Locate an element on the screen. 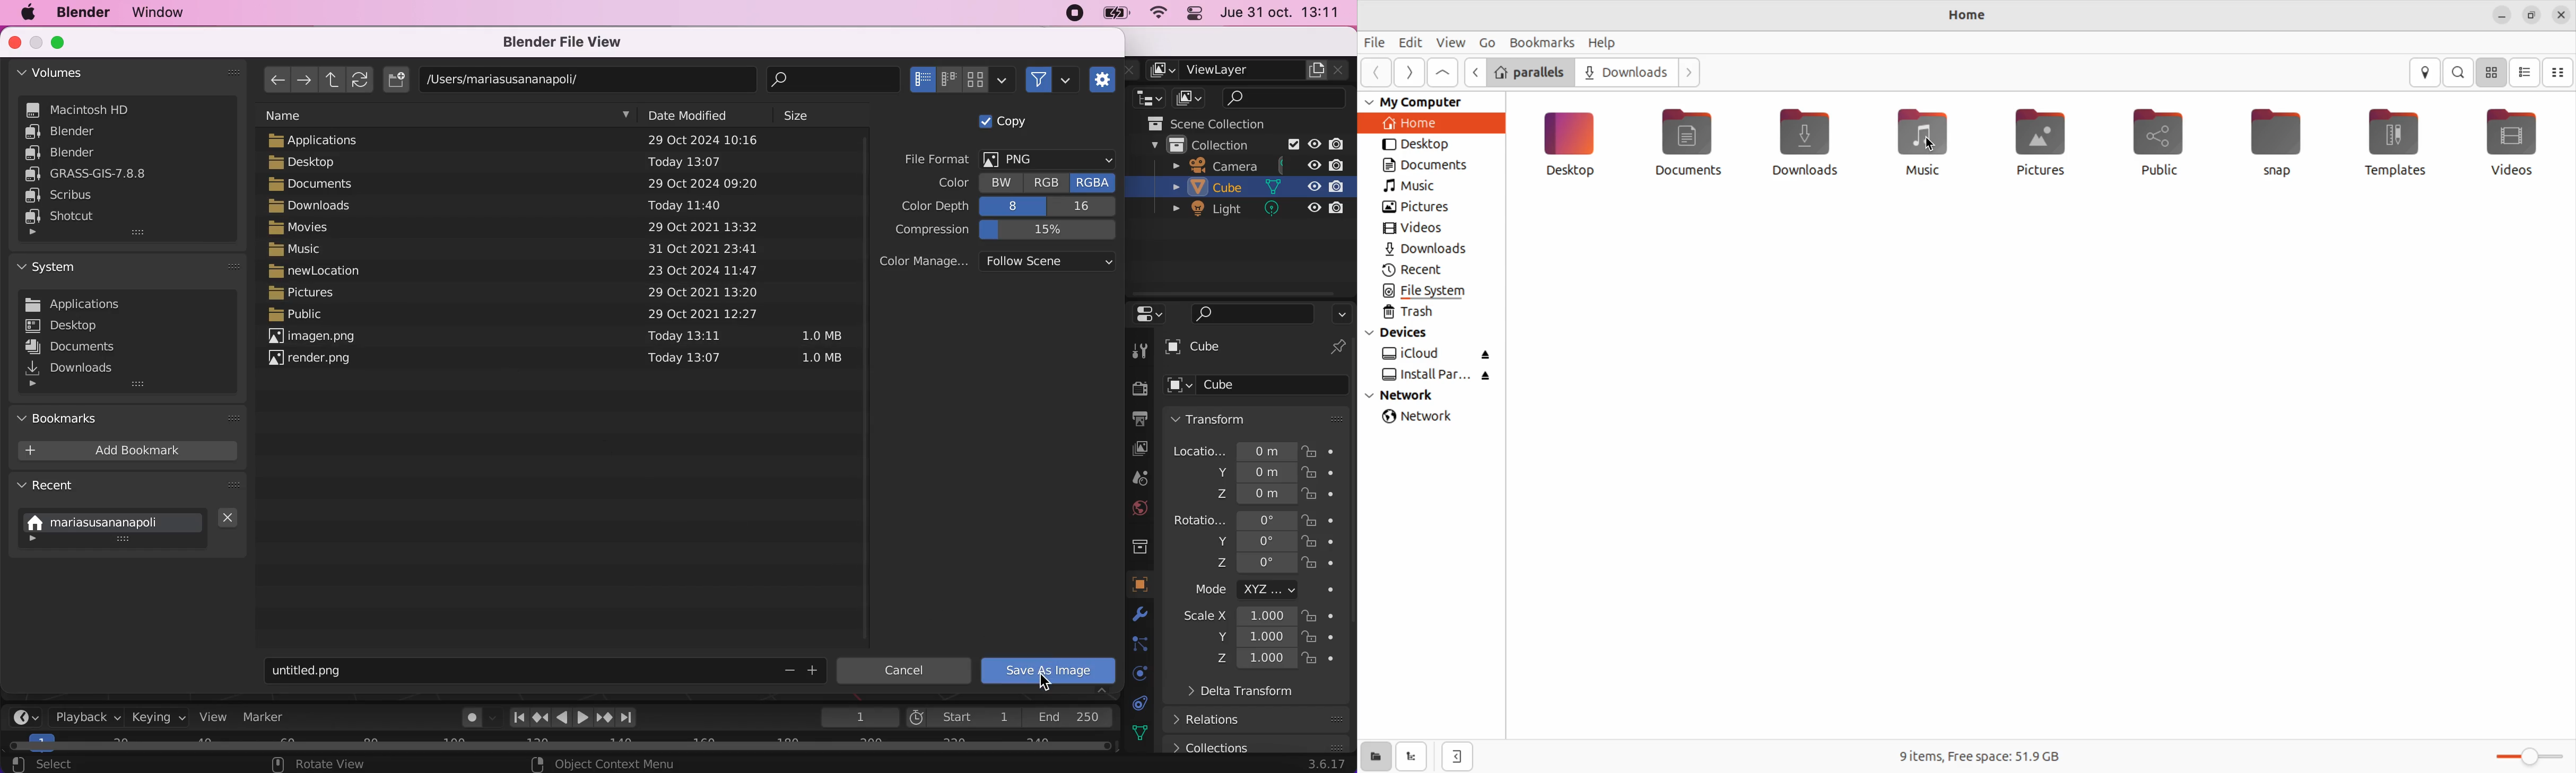 This screenshot has height=784, width=2576. documents is located at coordinates (561, 253).